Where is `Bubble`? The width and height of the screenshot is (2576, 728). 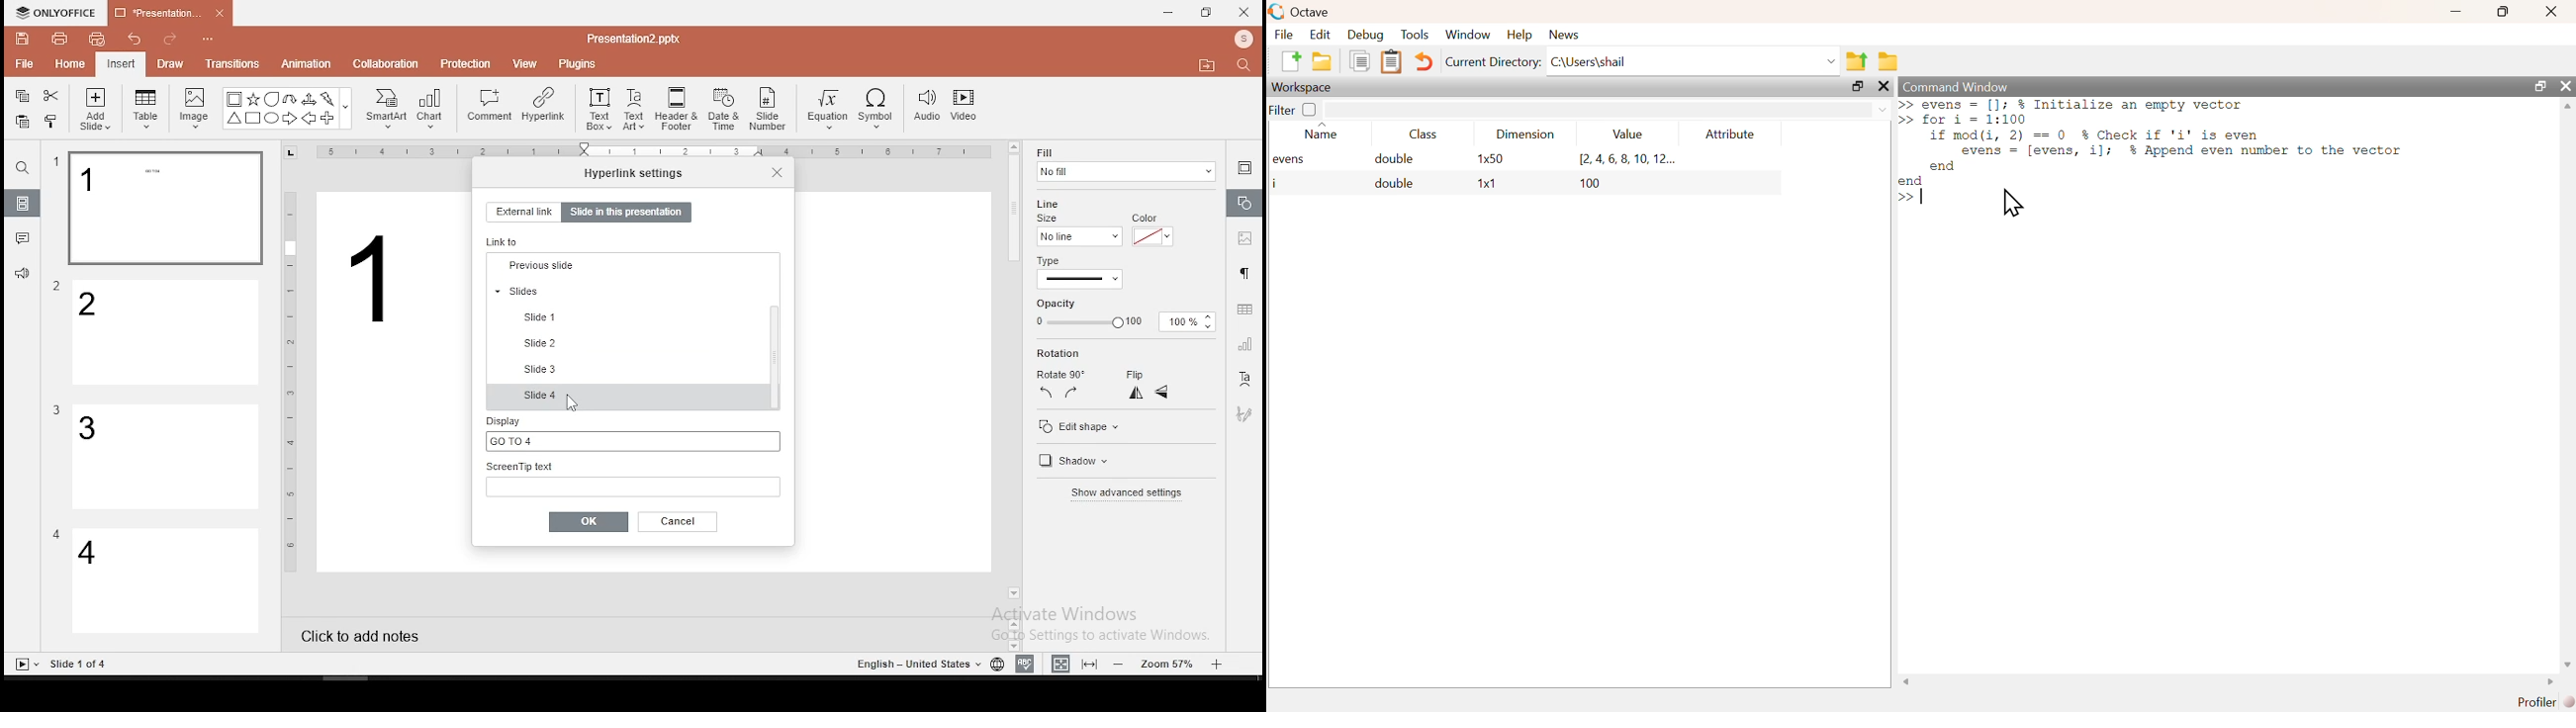
Bubble is located at coordinates (271, 99).